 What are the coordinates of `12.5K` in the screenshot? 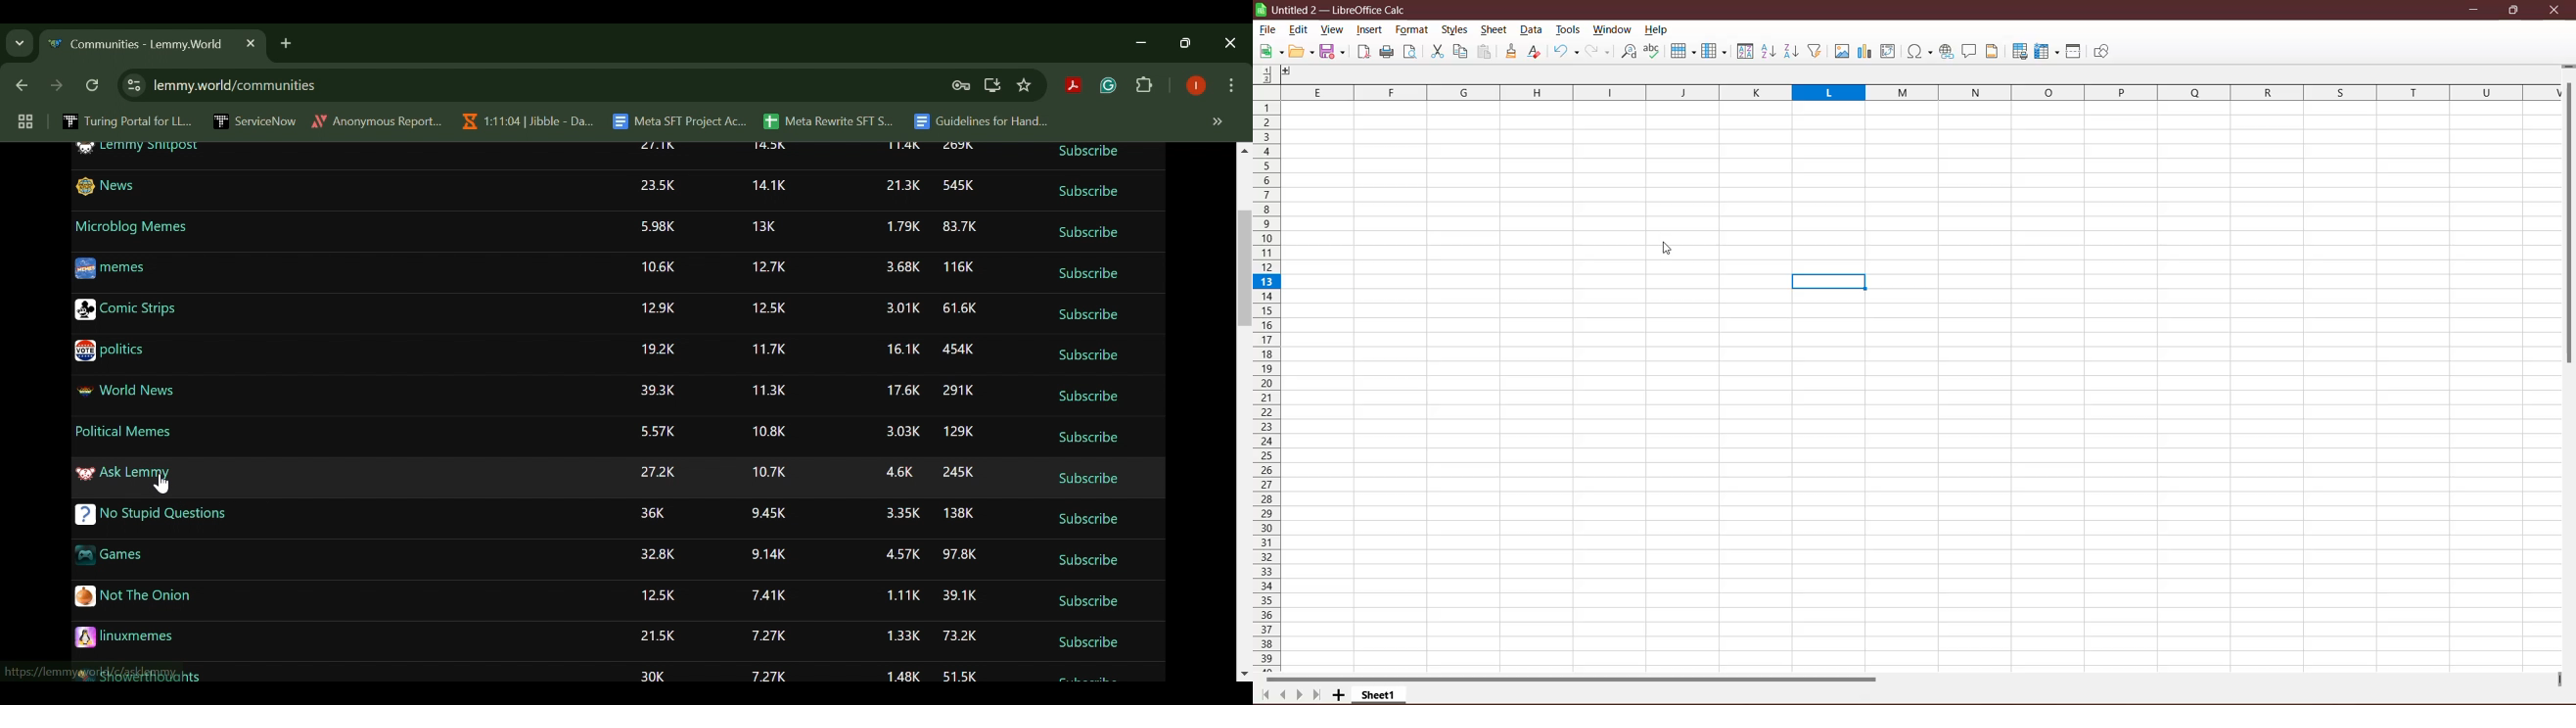 It's located at (664, 598).